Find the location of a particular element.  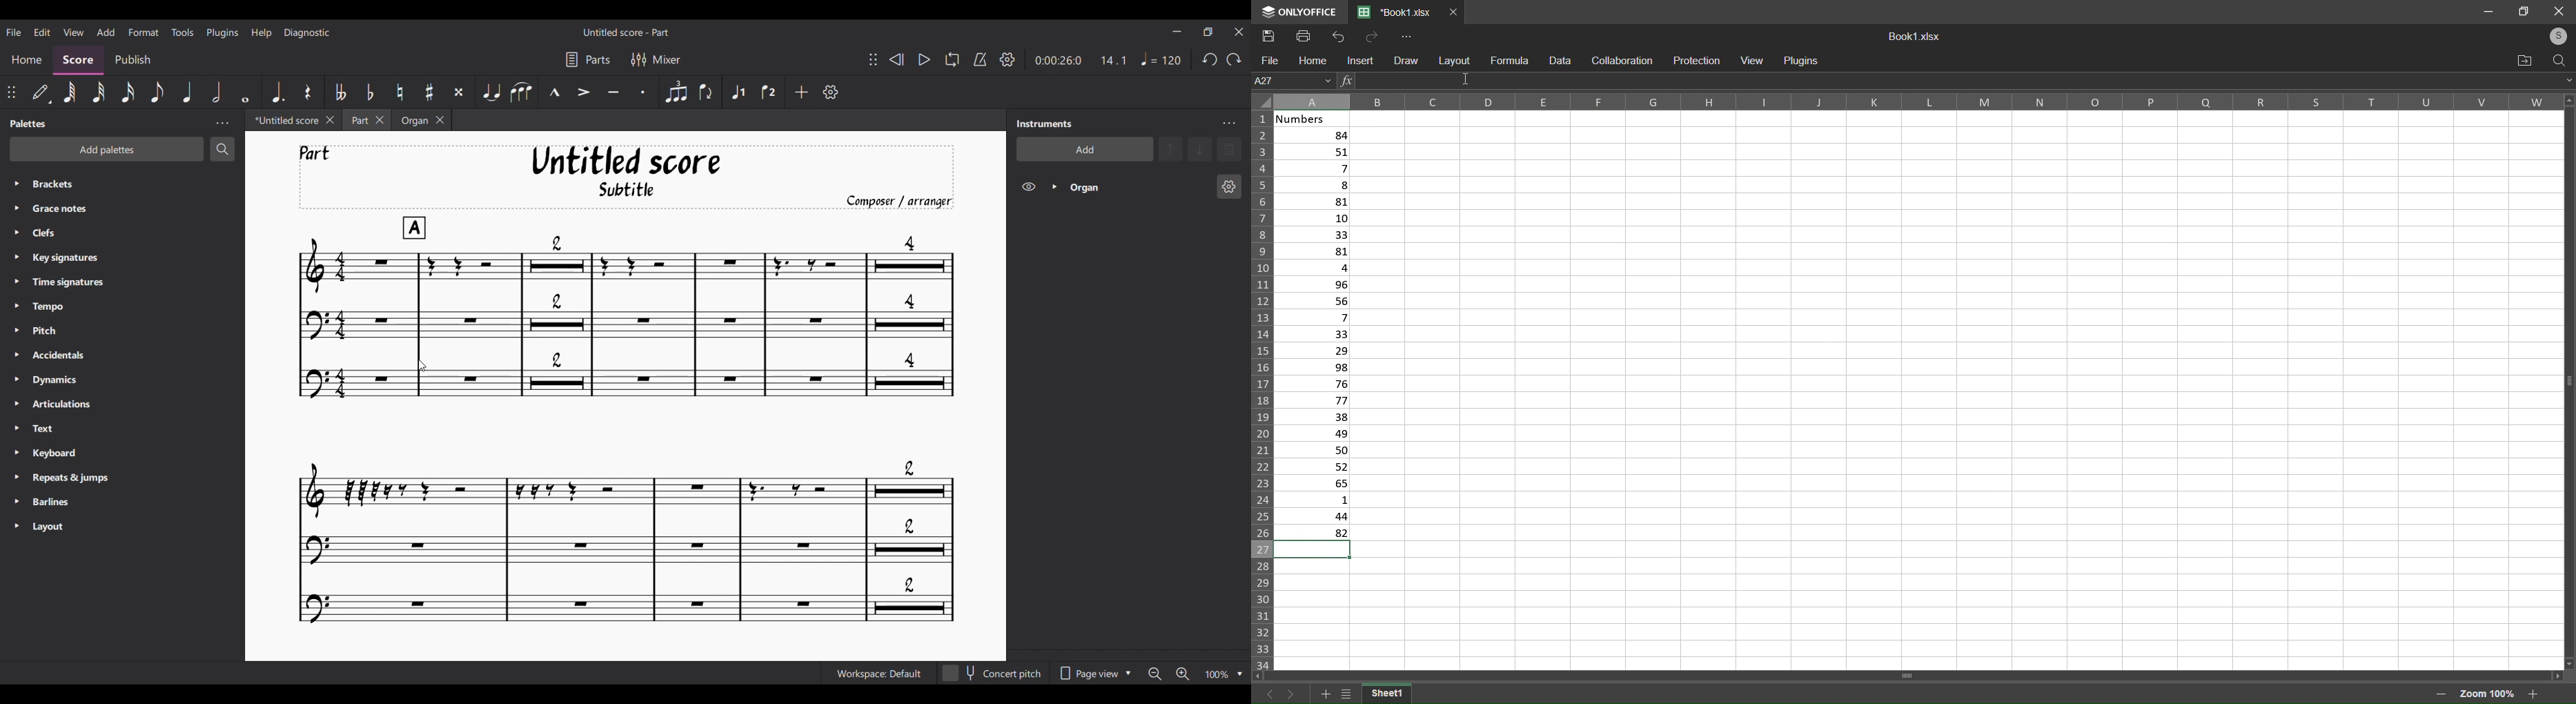

selected cell is located at coordinates (1313, 549).